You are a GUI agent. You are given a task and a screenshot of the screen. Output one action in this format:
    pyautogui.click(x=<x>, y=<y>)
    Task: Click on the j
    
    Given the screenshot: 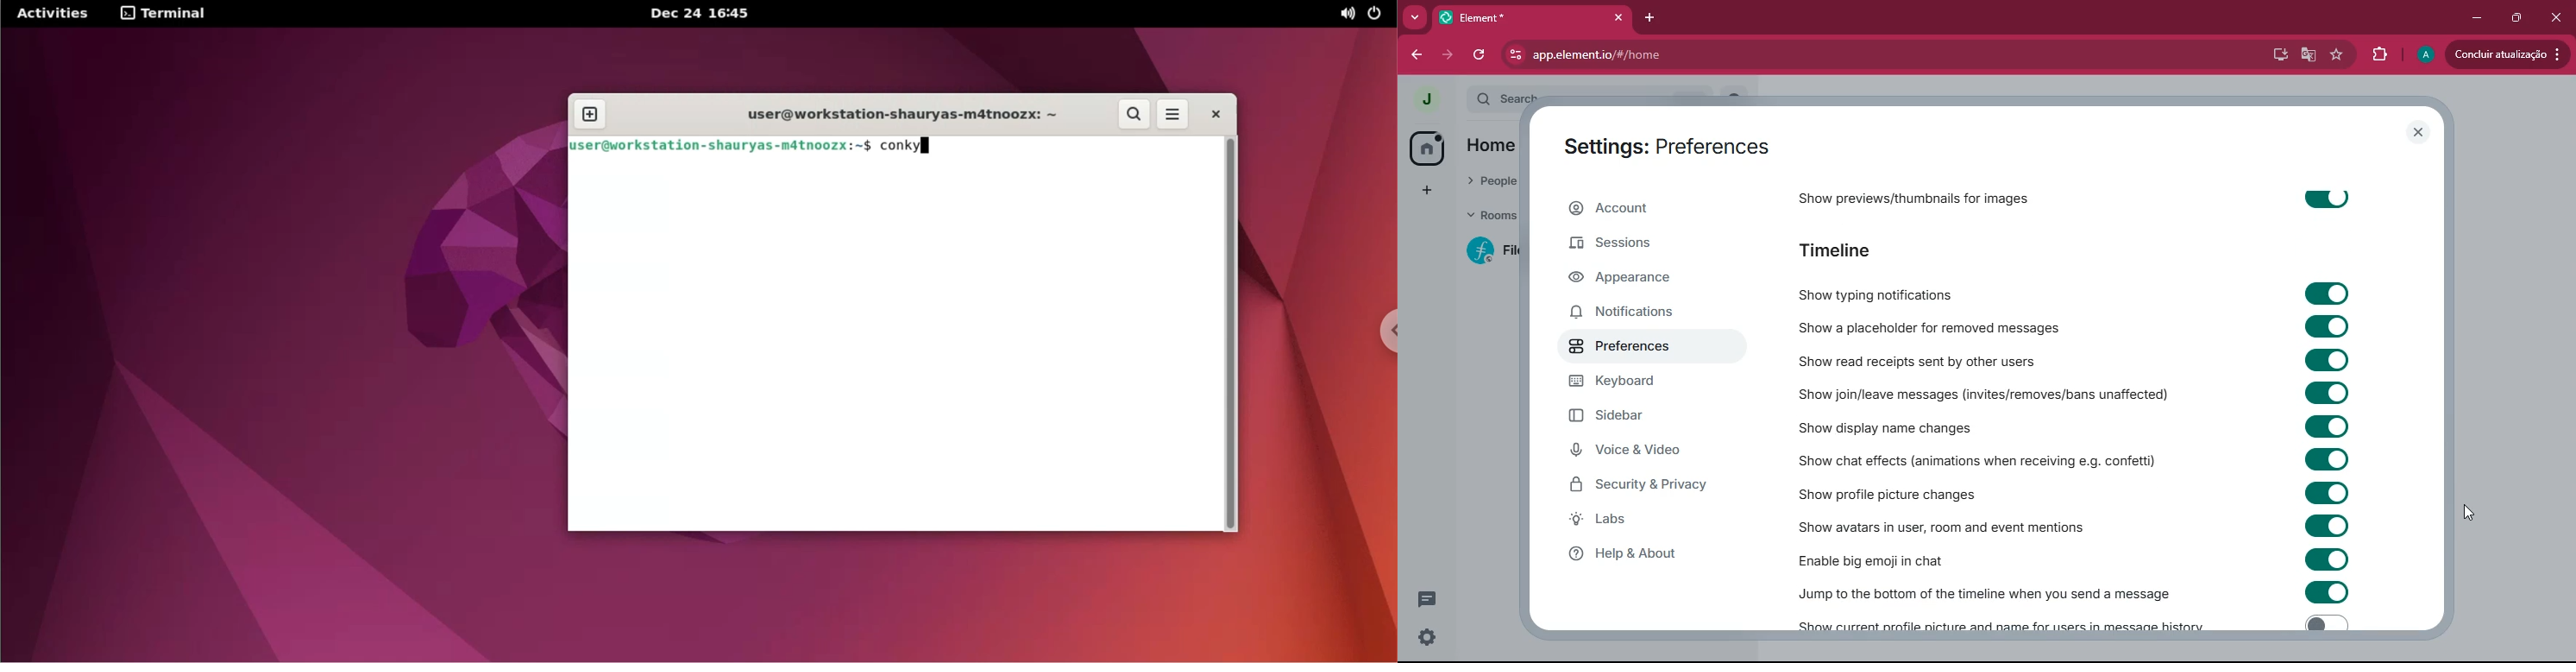 What is the action you would take?
    pyautogui.click(x=1418, y=99)
    